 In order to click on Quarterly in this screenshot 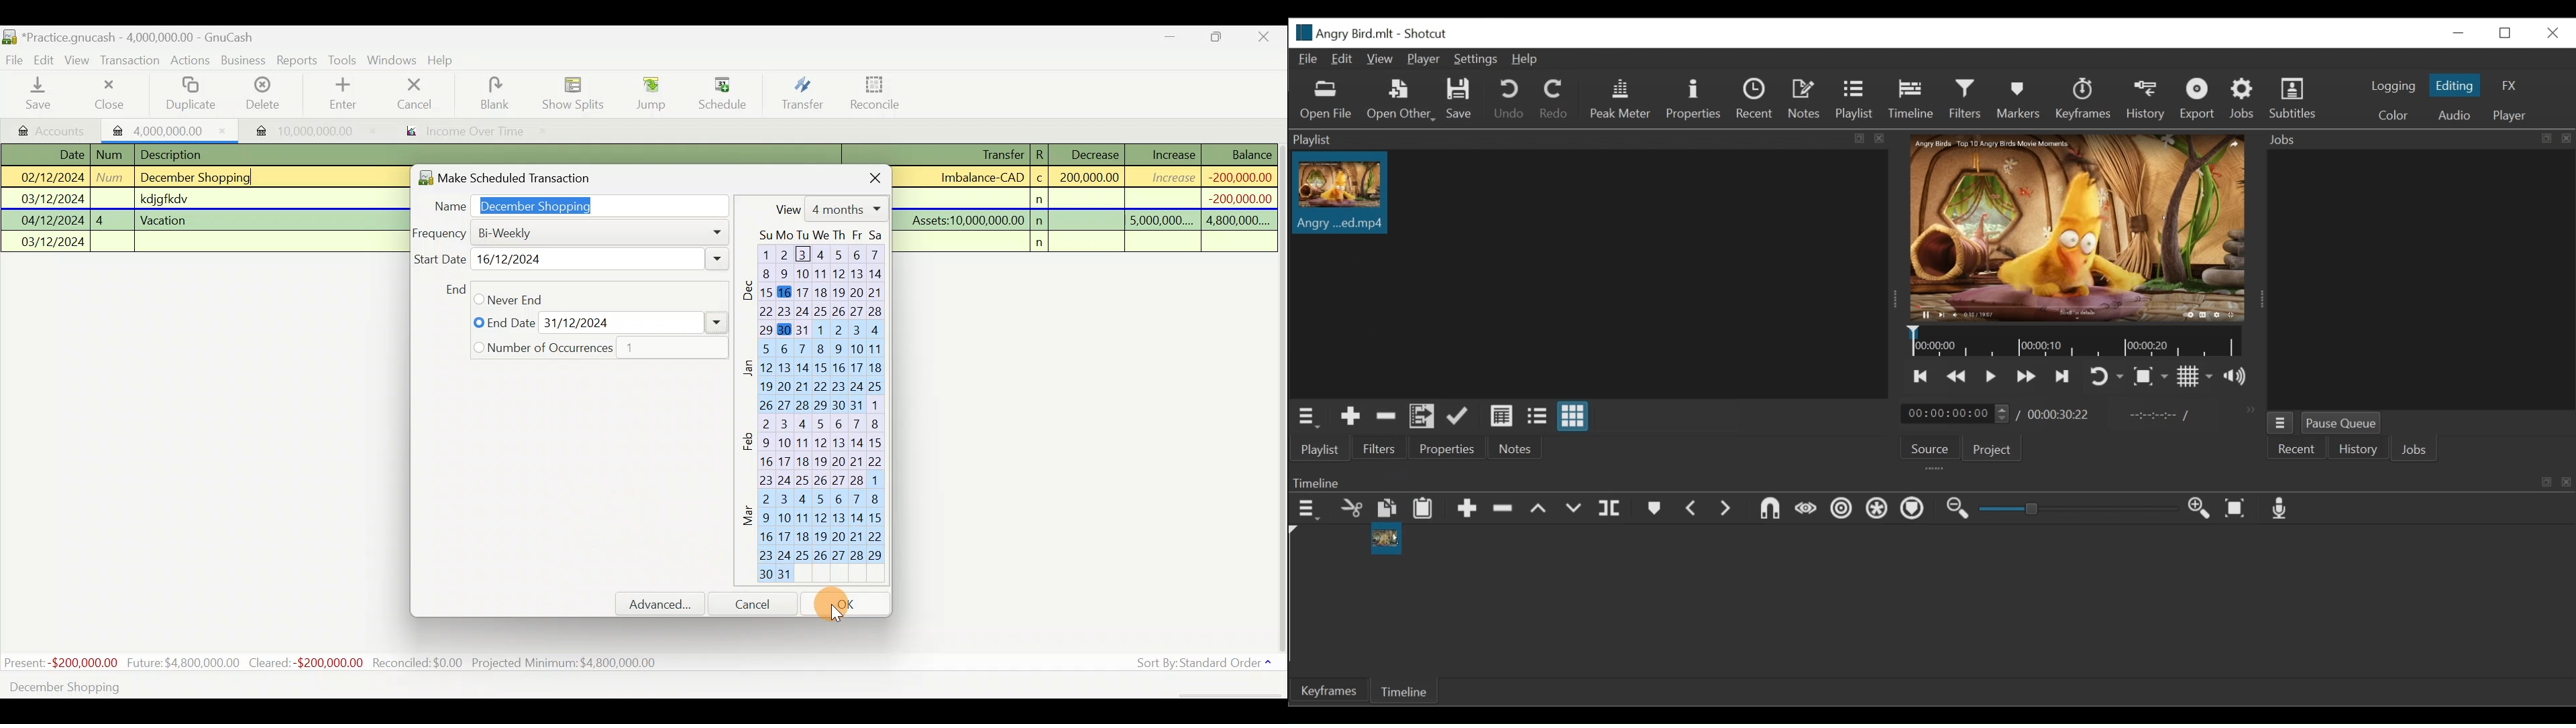, I will do `click(541, 322)`.